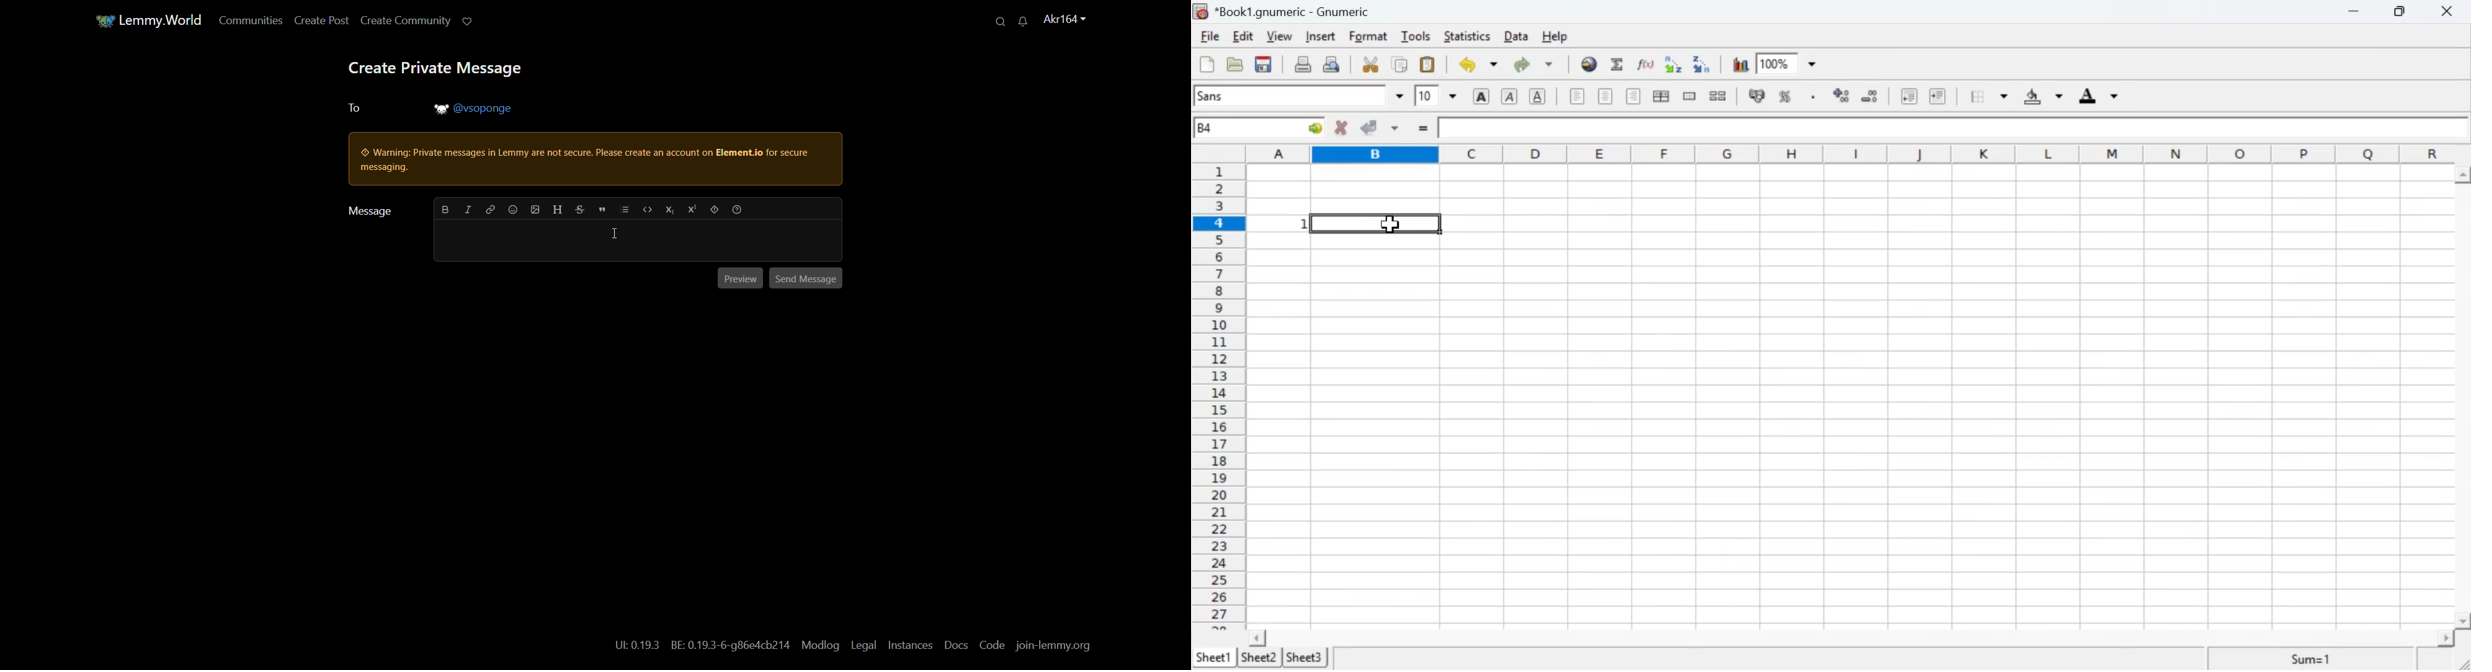 The image size is (2492, 672). I want to click on Zoom, so click(1789, 61).